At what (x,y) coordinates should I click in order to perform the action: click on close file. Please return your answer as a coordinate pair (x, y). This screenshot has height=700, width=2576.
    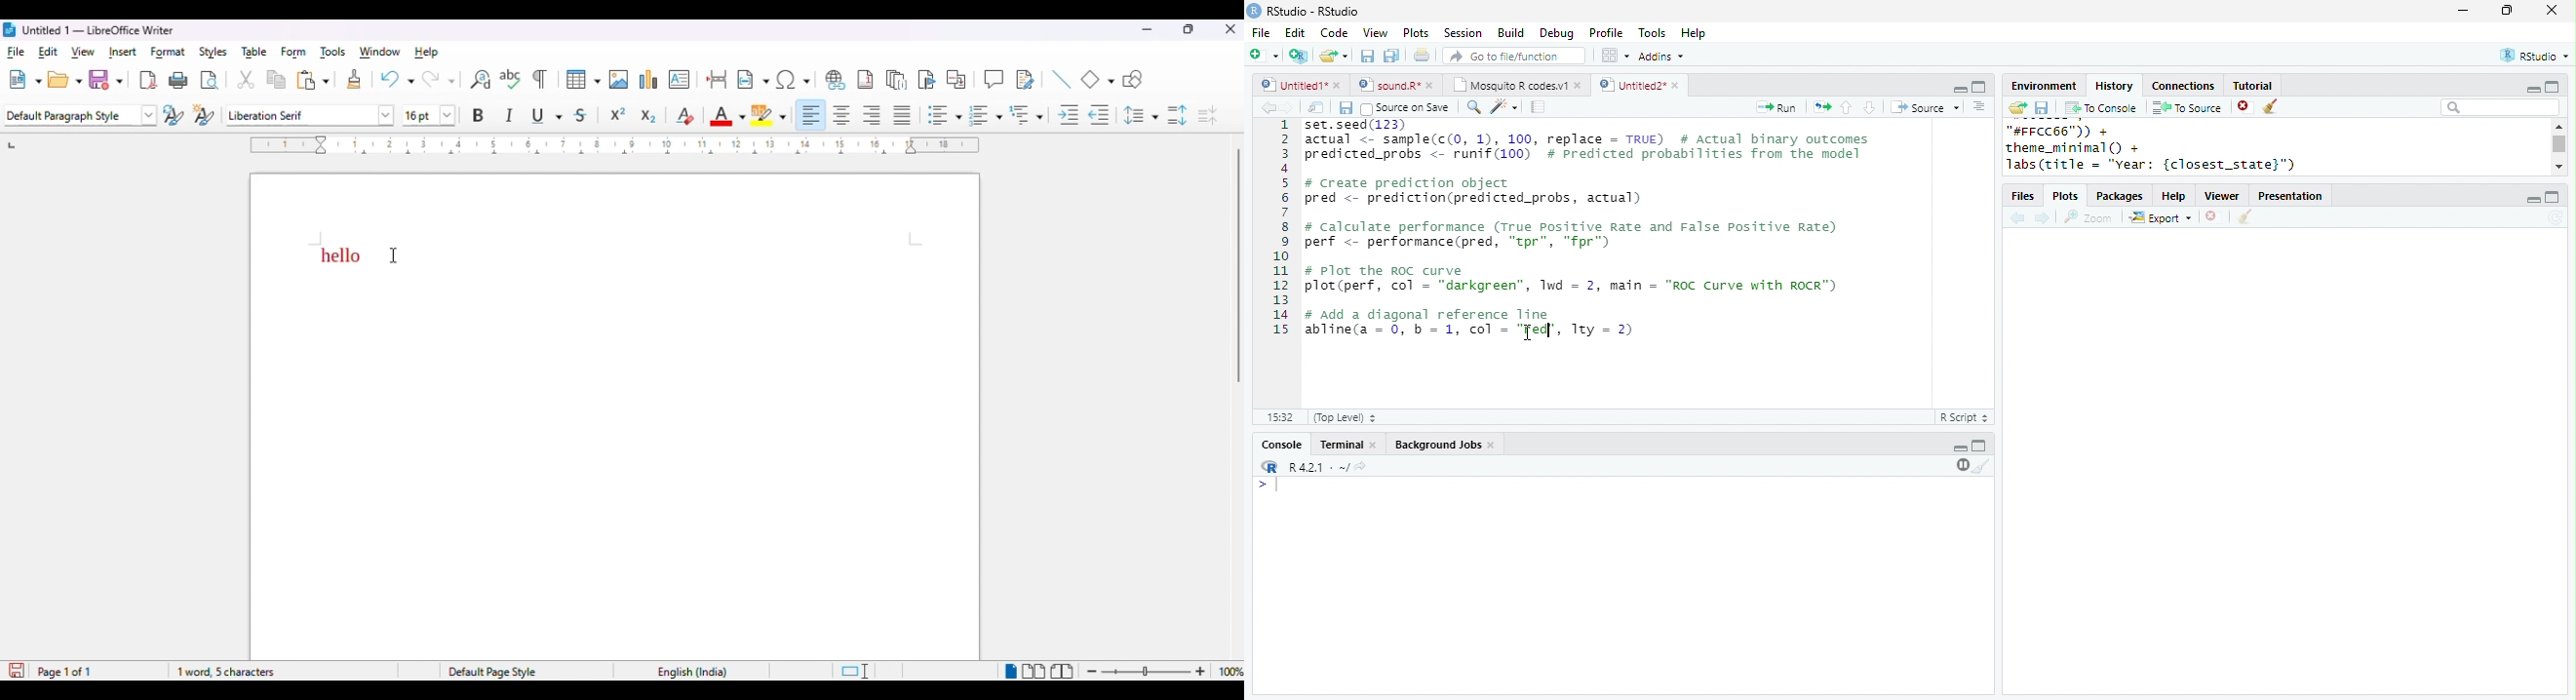
    Looking at the image, I should click on (2245, 107).